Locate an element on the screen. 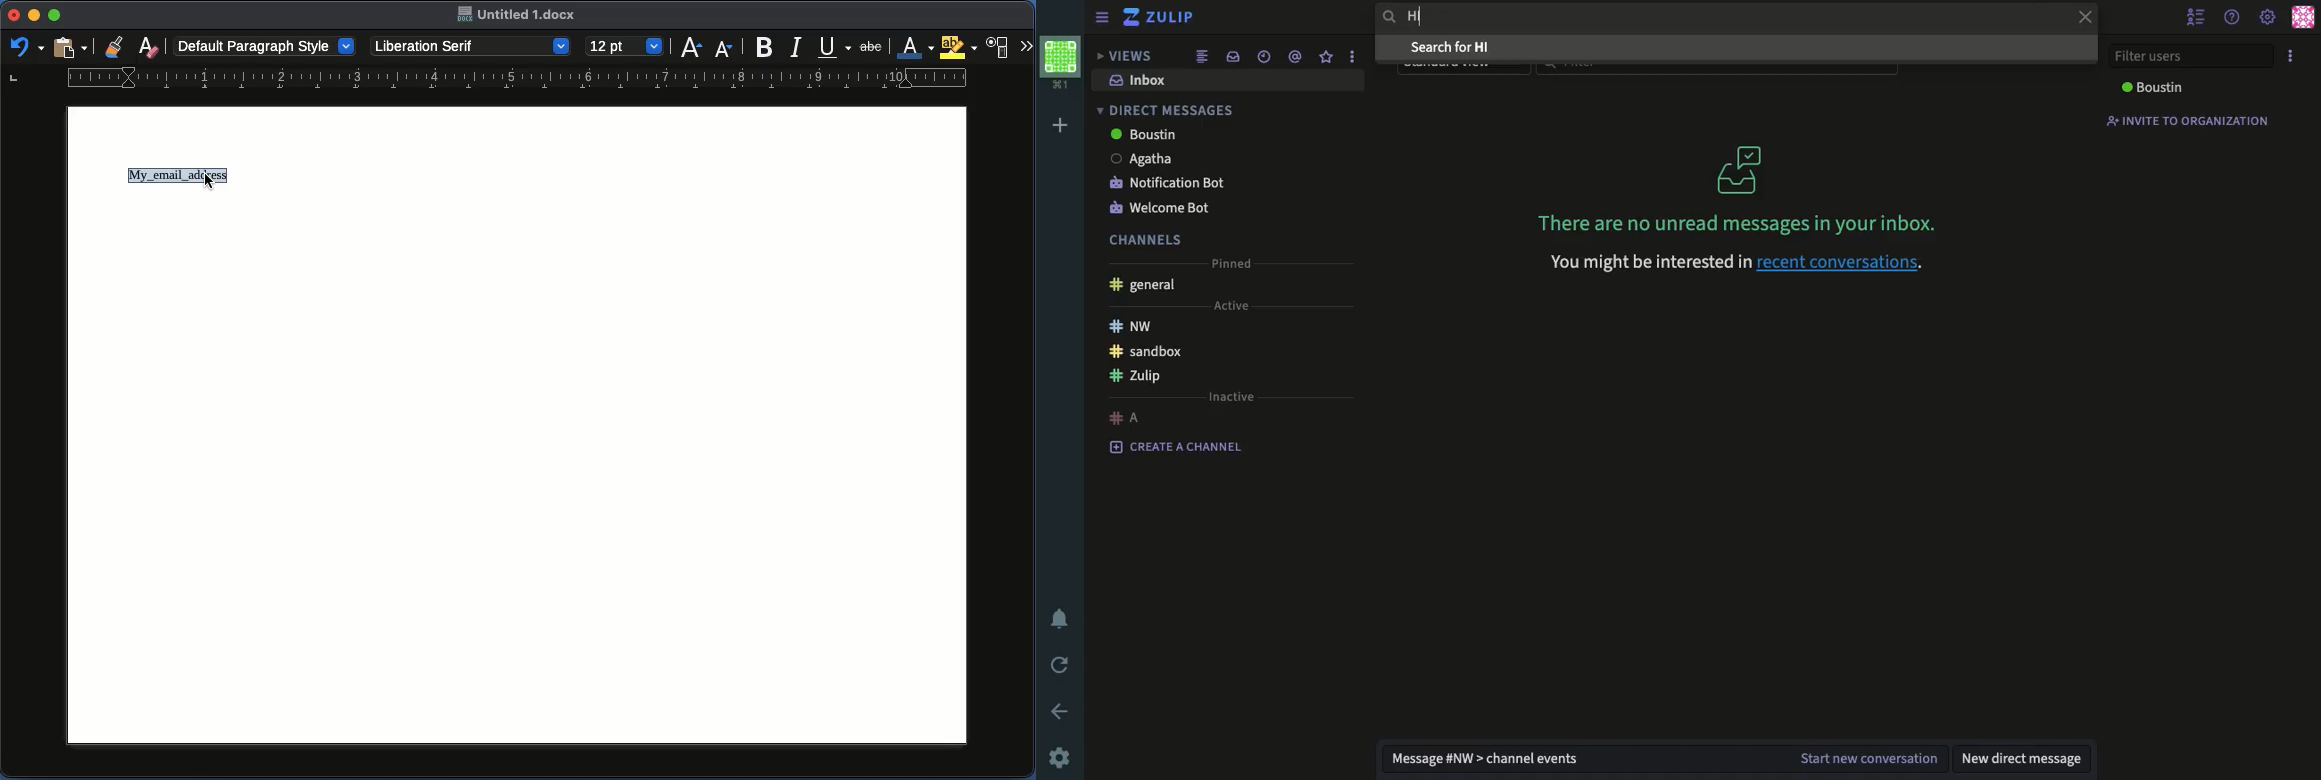 The width and height of the screenshot is (2324, 784). My_email_address is located at coordinates (174, 177).